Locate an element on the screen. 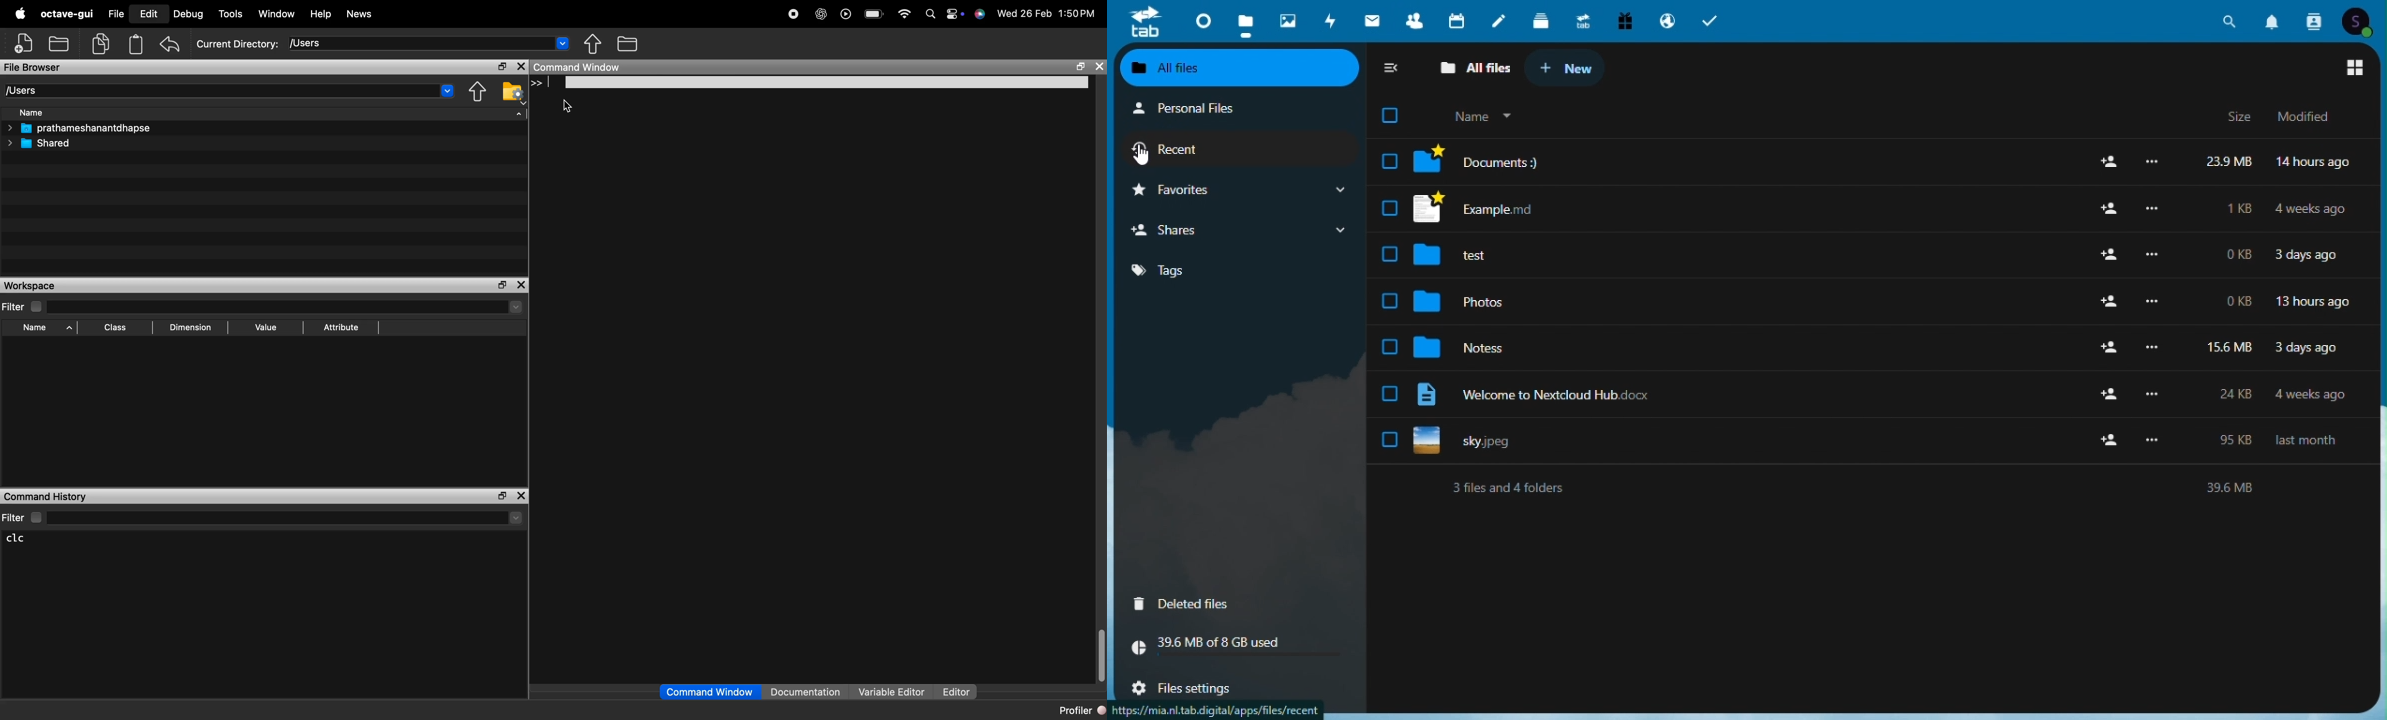 The height and width of the screenshot is (728, 2408). Attribute is located at coordinates (342, 328).